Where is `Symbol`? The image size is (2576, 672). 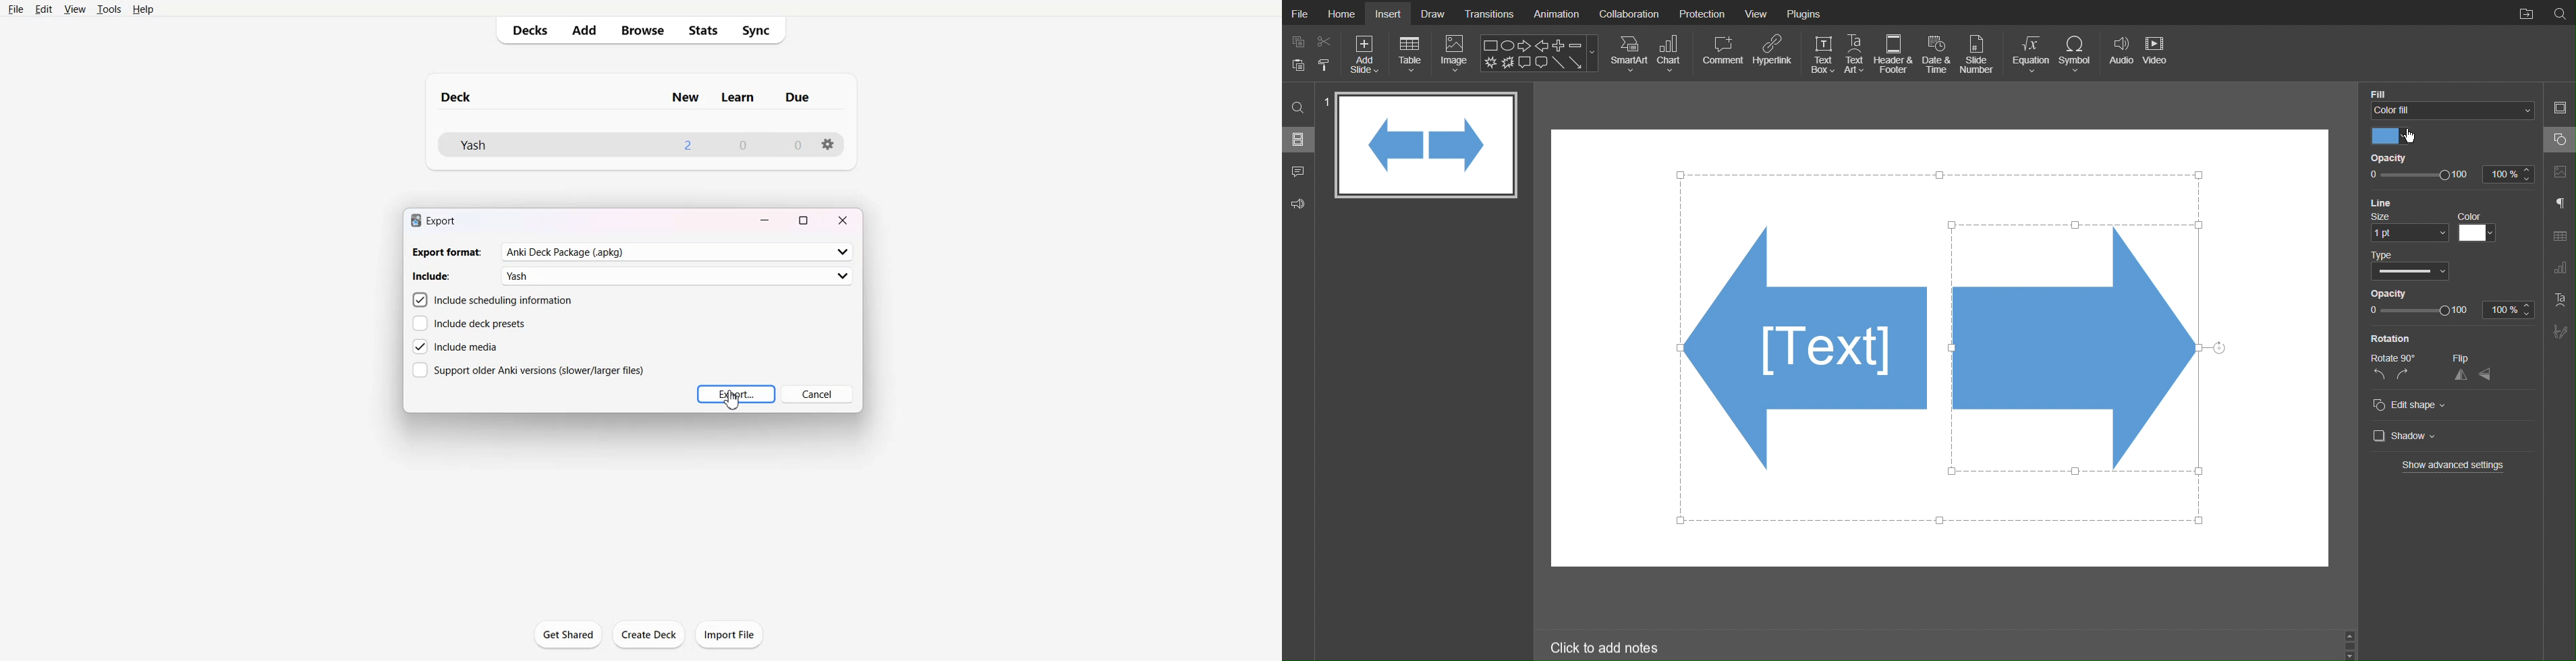 Symbol is located at coordinates (2075, 53).